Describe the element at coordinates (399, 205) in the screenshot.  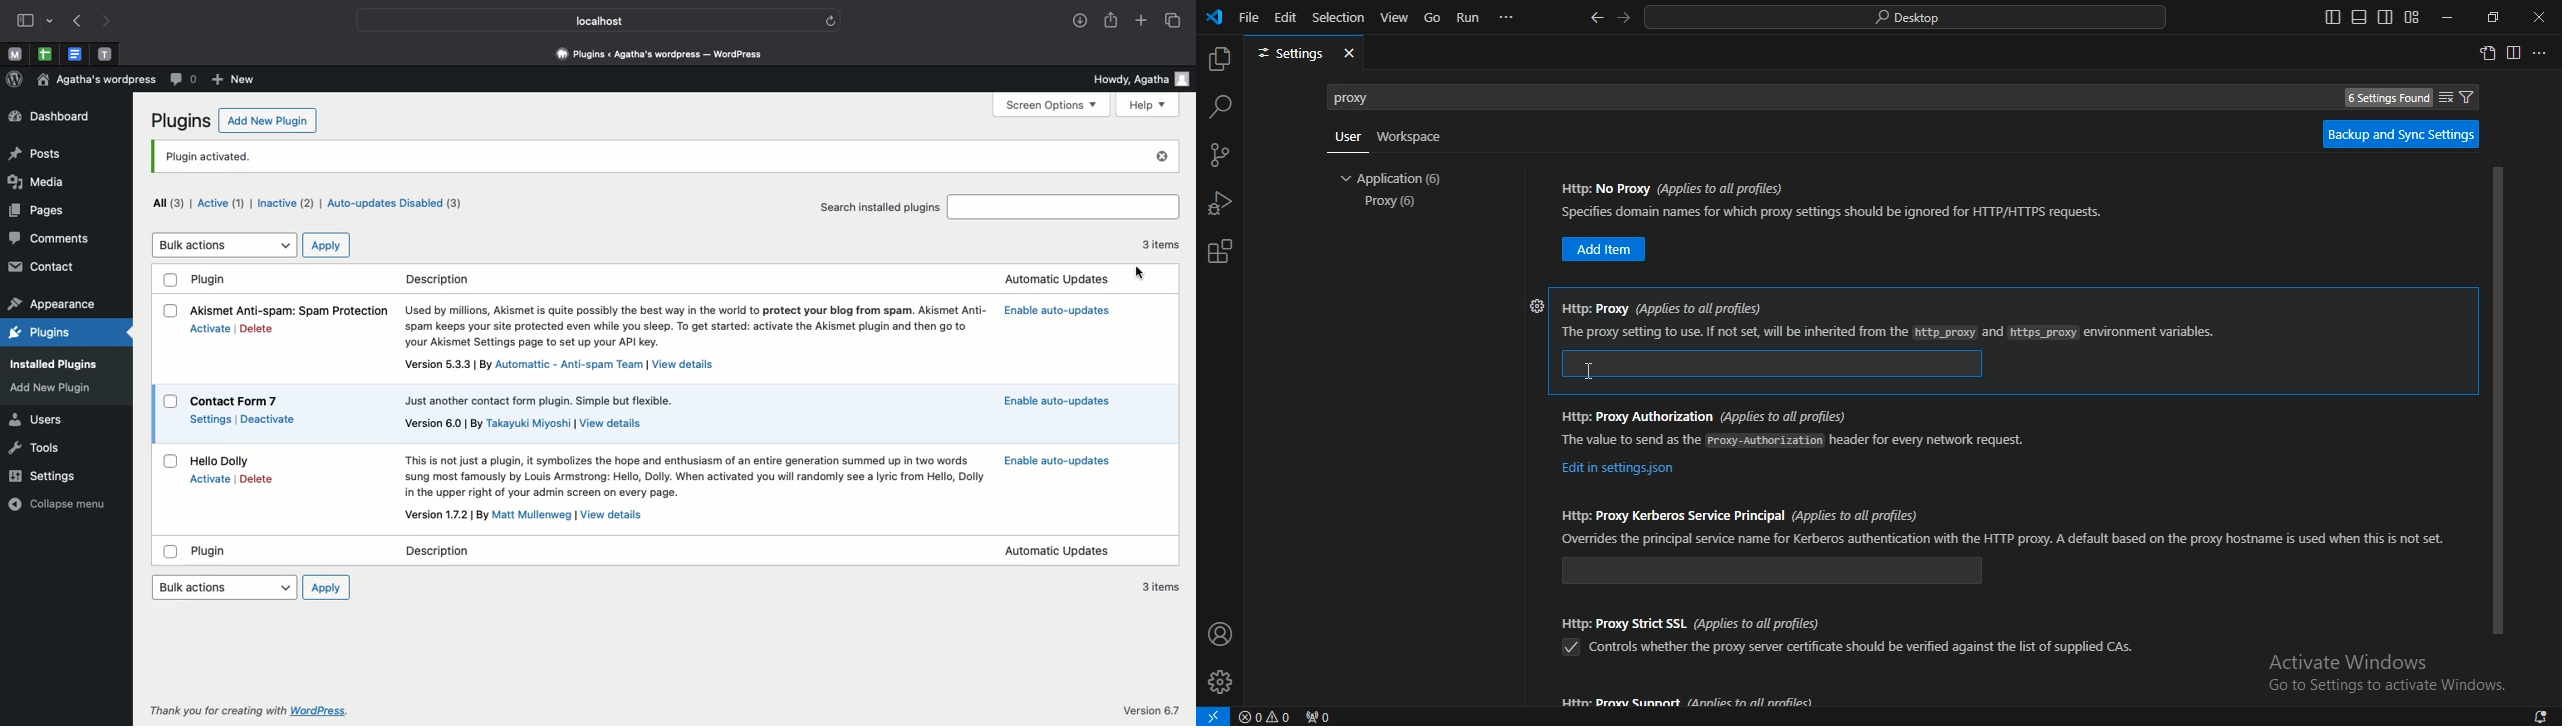
I see `Auto-updates disabled` at that location.